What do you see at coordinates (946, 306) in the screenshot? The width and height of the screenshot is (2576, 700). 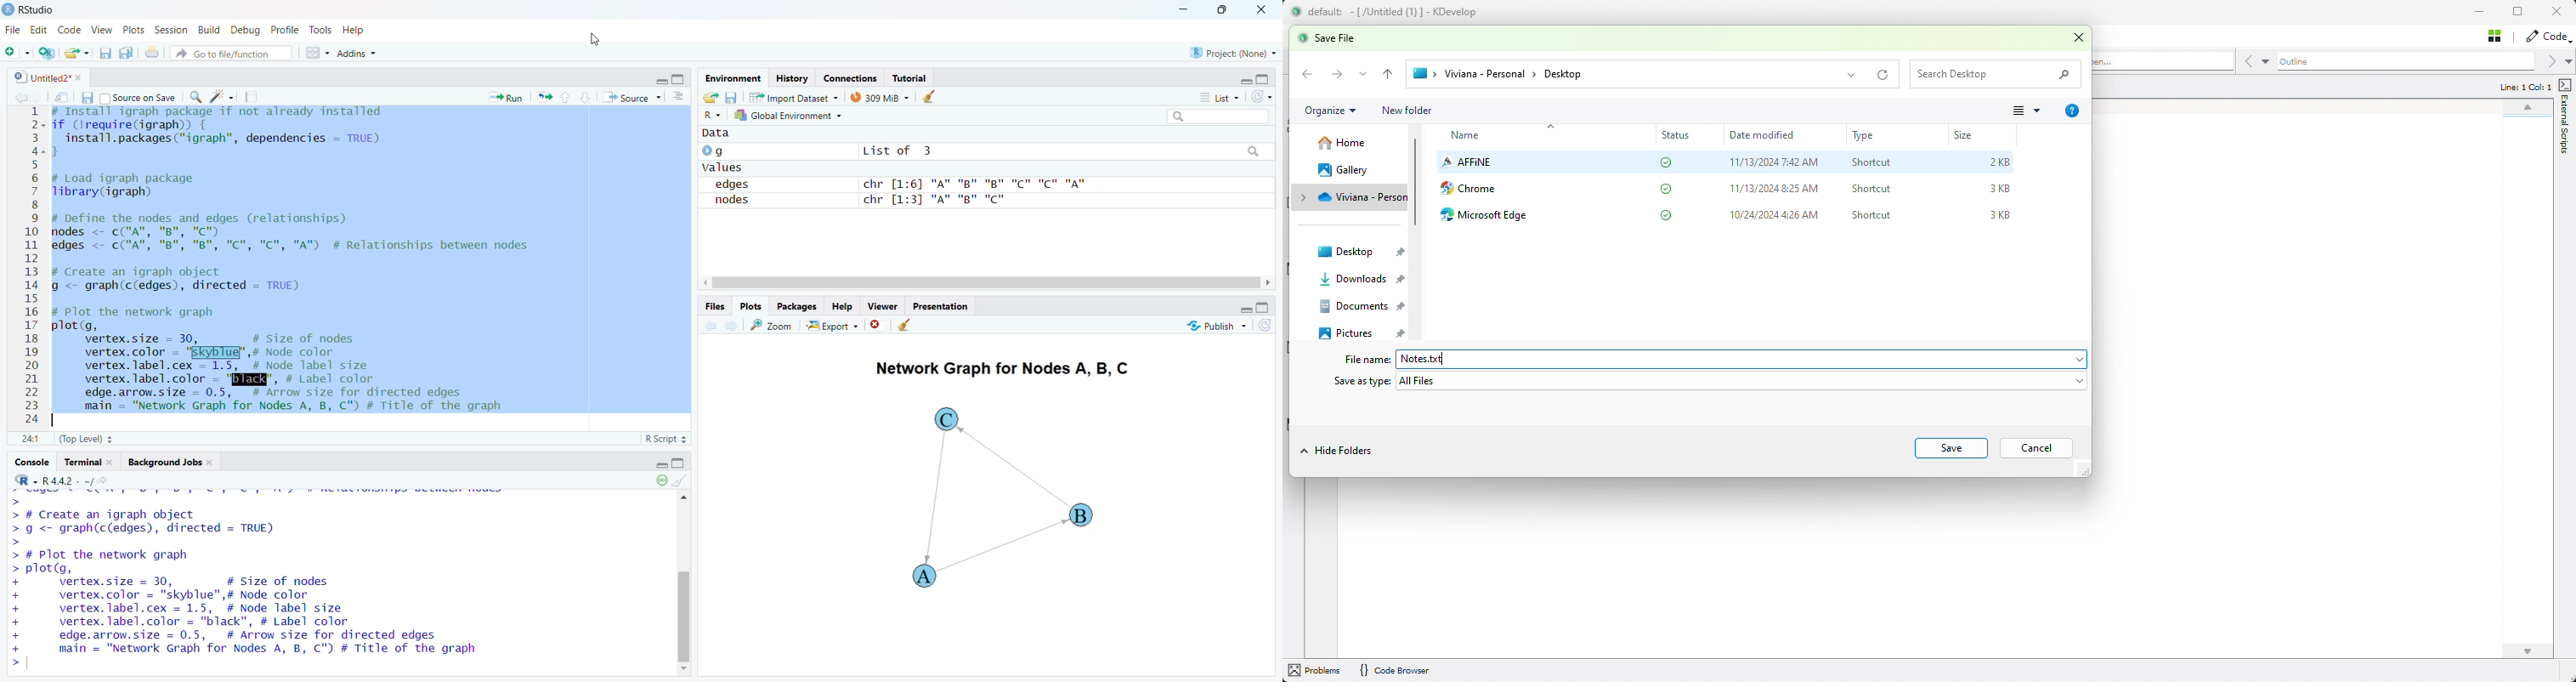 I see `Presentation` at bounding box center [946, 306].